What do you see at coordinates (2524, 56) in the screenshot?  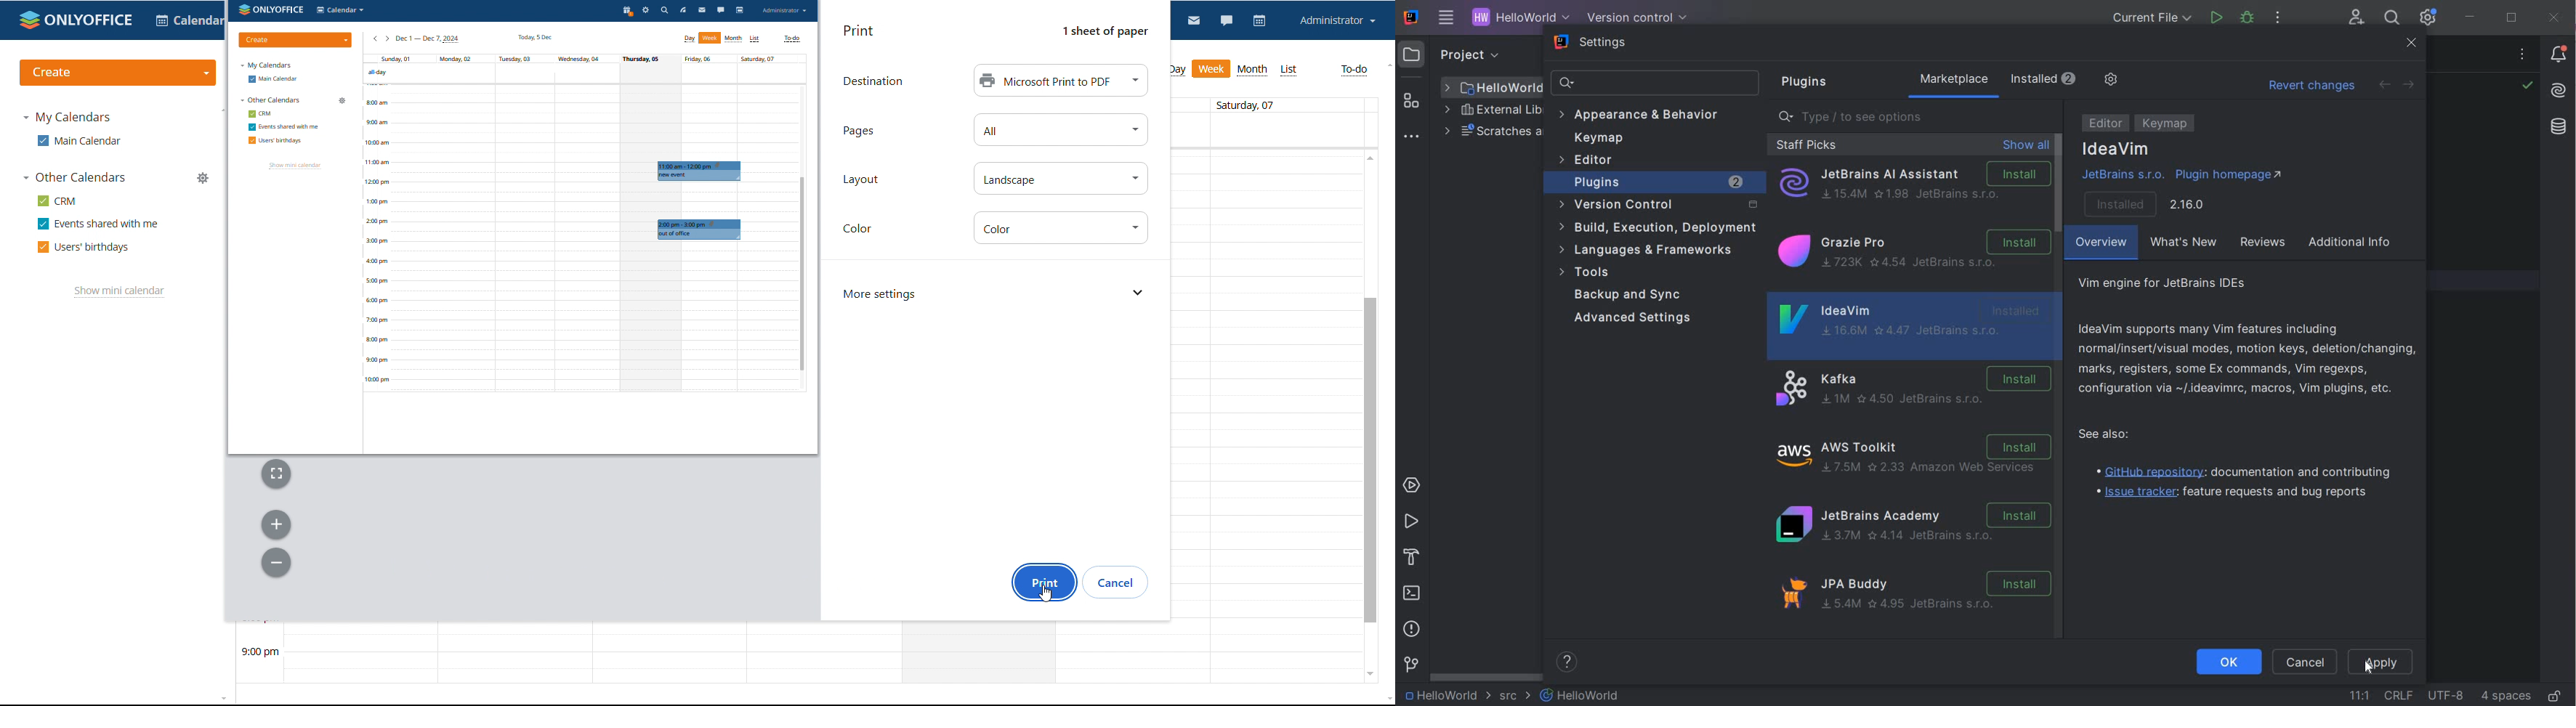 I see `RECENT FILES, TAB ACTIONS, AND MORE` at bounding box center [2524, 56].